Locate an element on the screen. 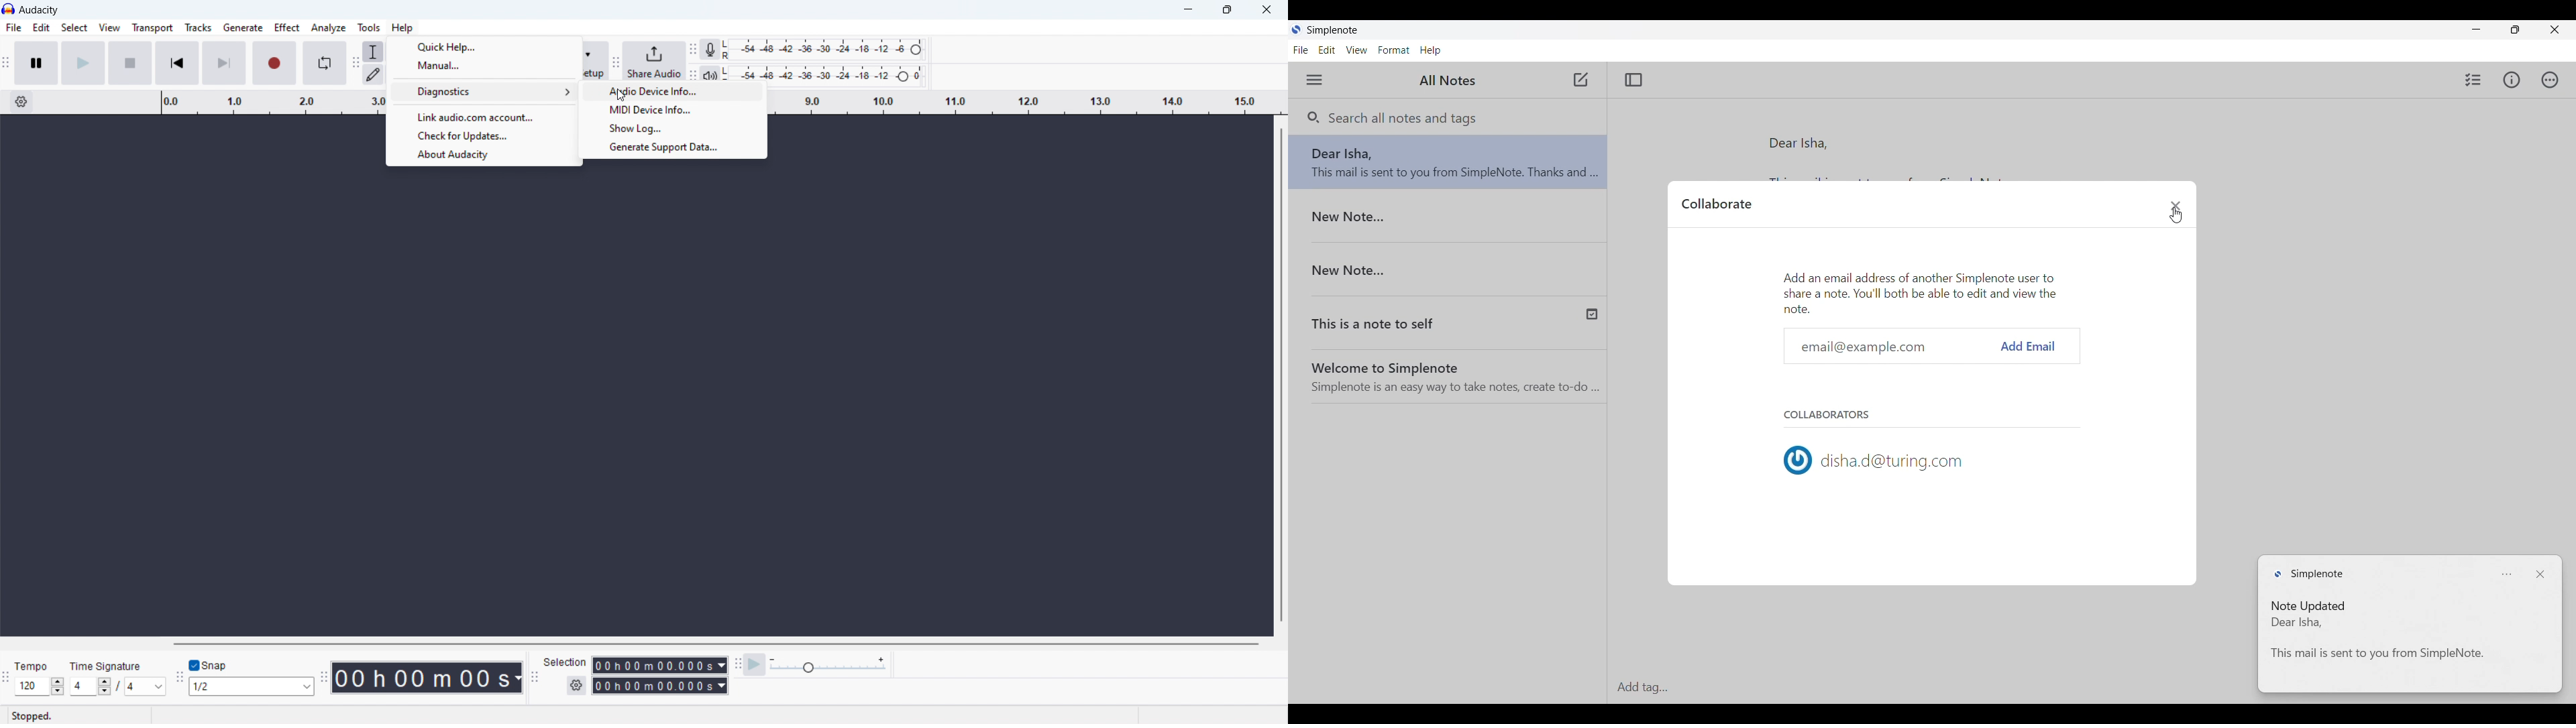  recording meter is located at coordinates (708, 50).